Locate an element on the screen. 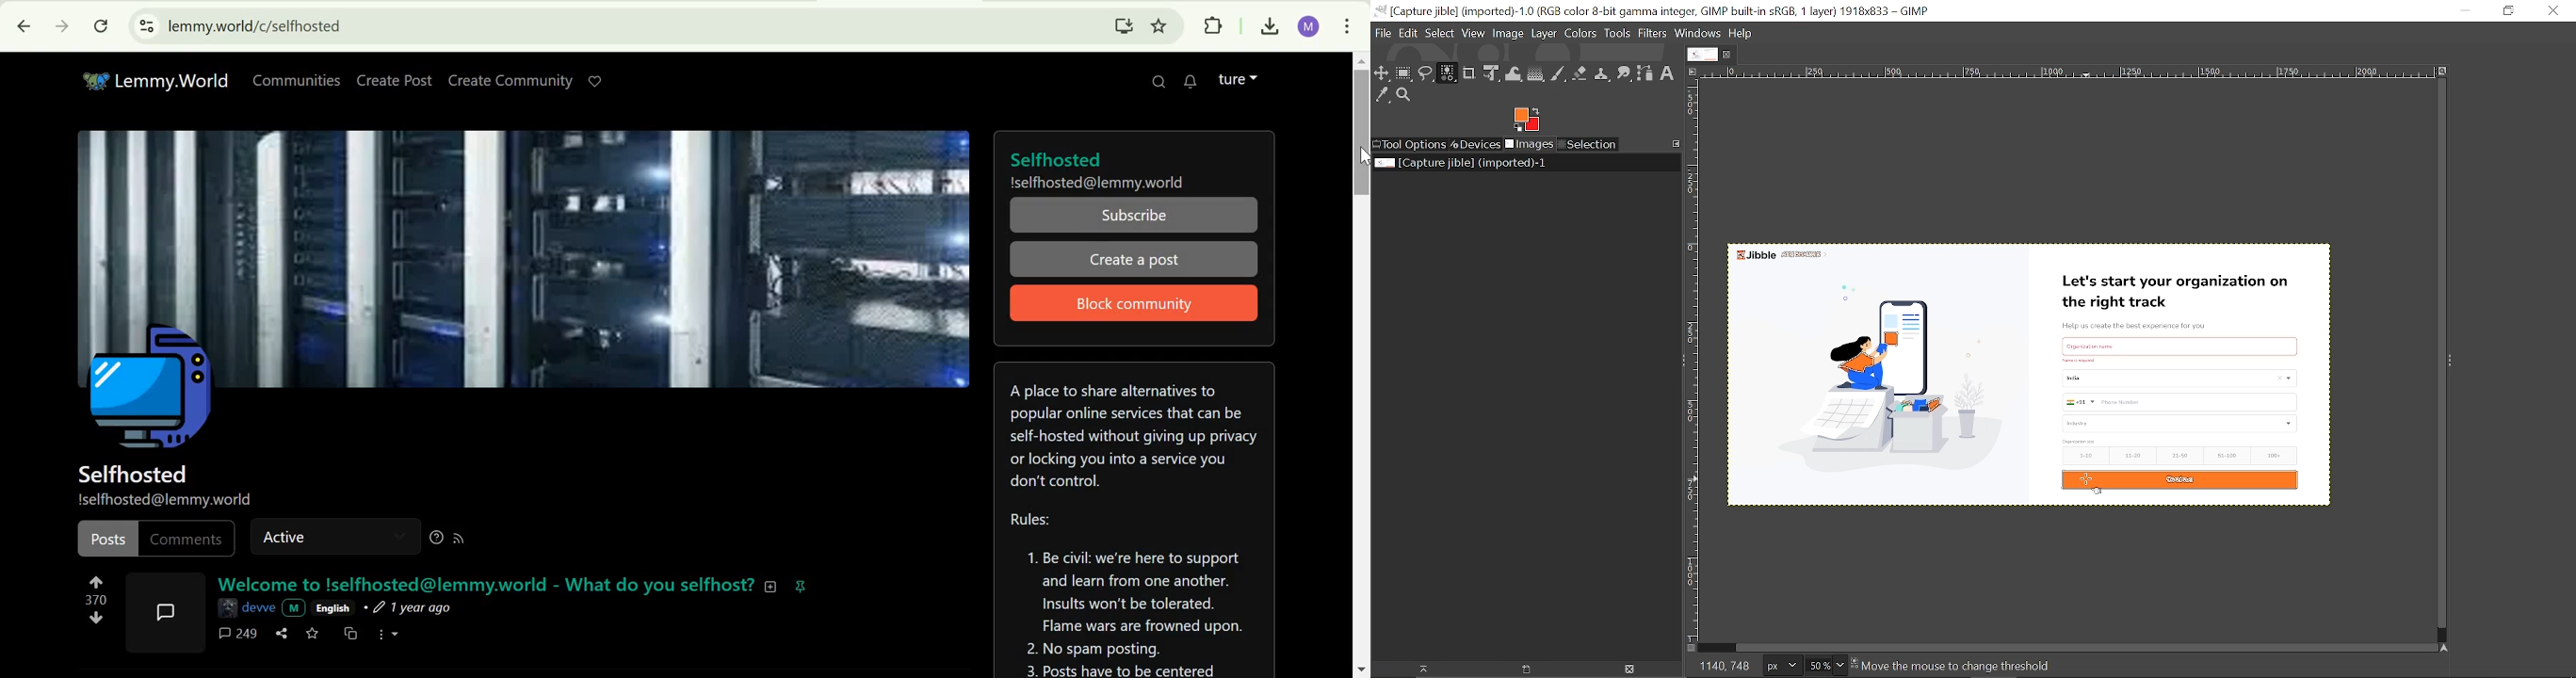 The image size is (2576, 700). Horizontal scrollbar is located at coordinates (2082, 646).